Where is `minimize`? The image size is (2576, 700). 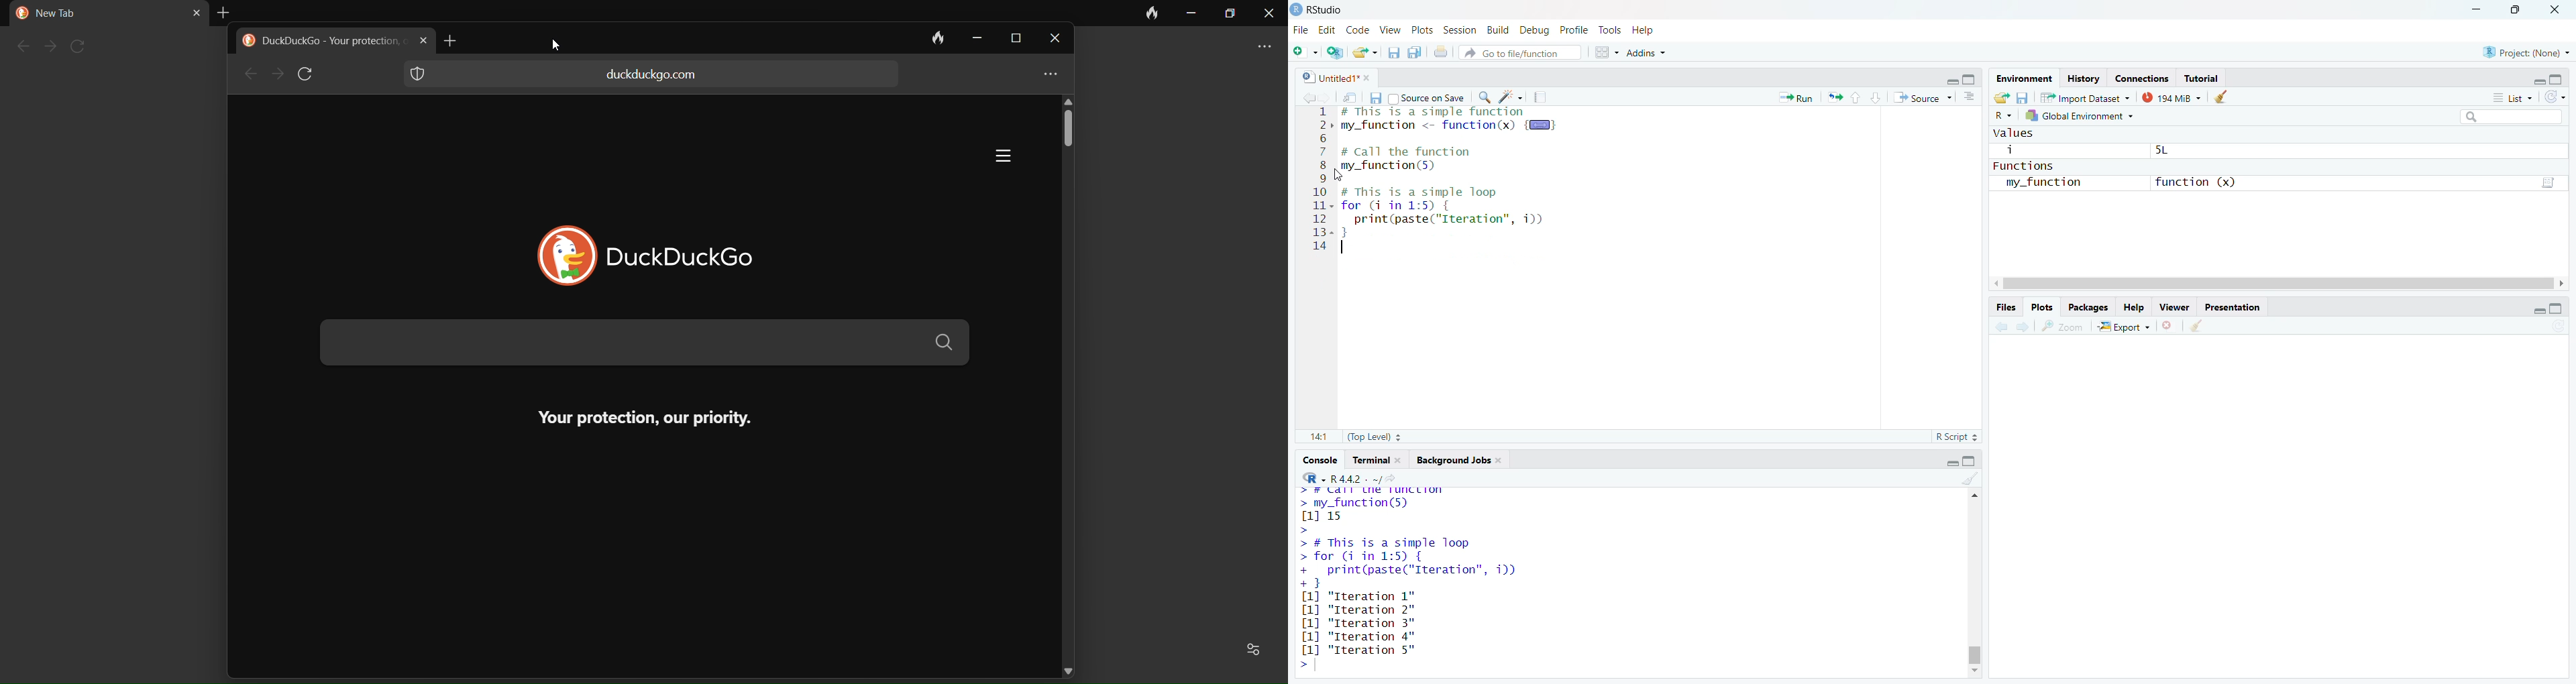 minimize is located at coordinates (1949, 461).